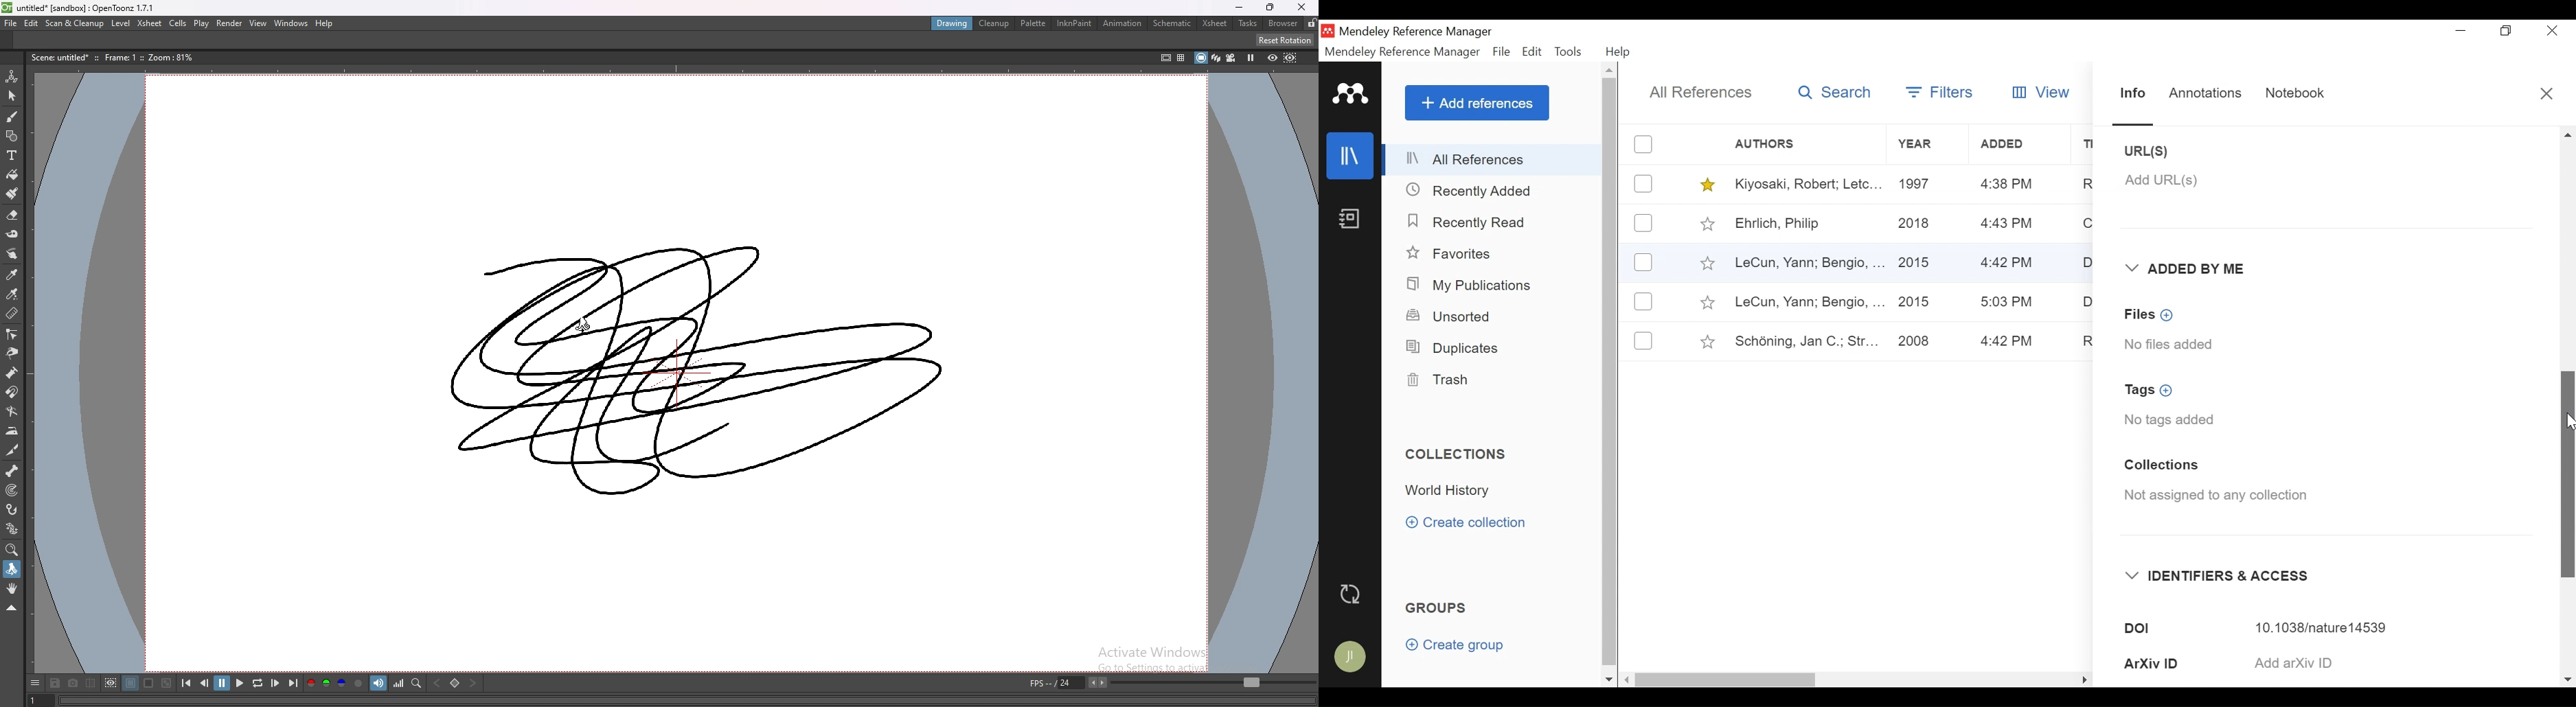 The width and height of the screenshot is (2576, 728). What do you see at coordinates (1643, 223) in the screenshot?
I see `(un)select` at bounding box center [1643, 223].